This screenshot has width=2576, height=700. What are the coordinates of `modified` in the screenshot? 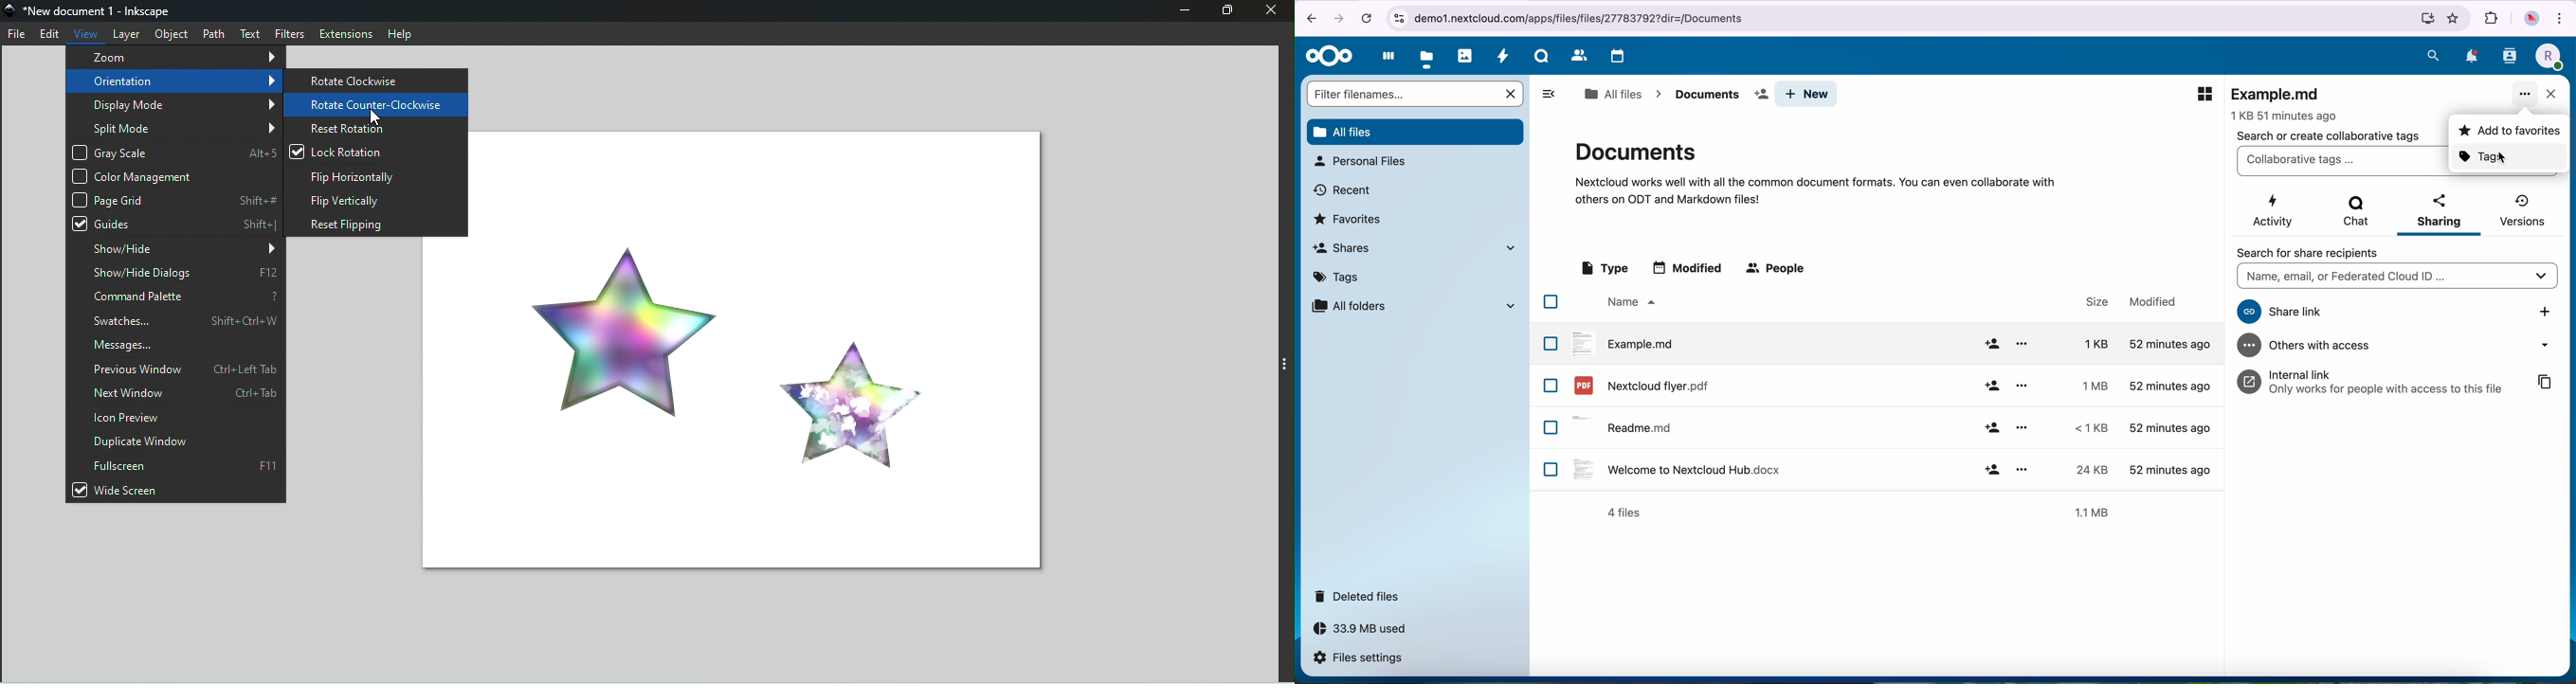 It's located at (2167, 468).